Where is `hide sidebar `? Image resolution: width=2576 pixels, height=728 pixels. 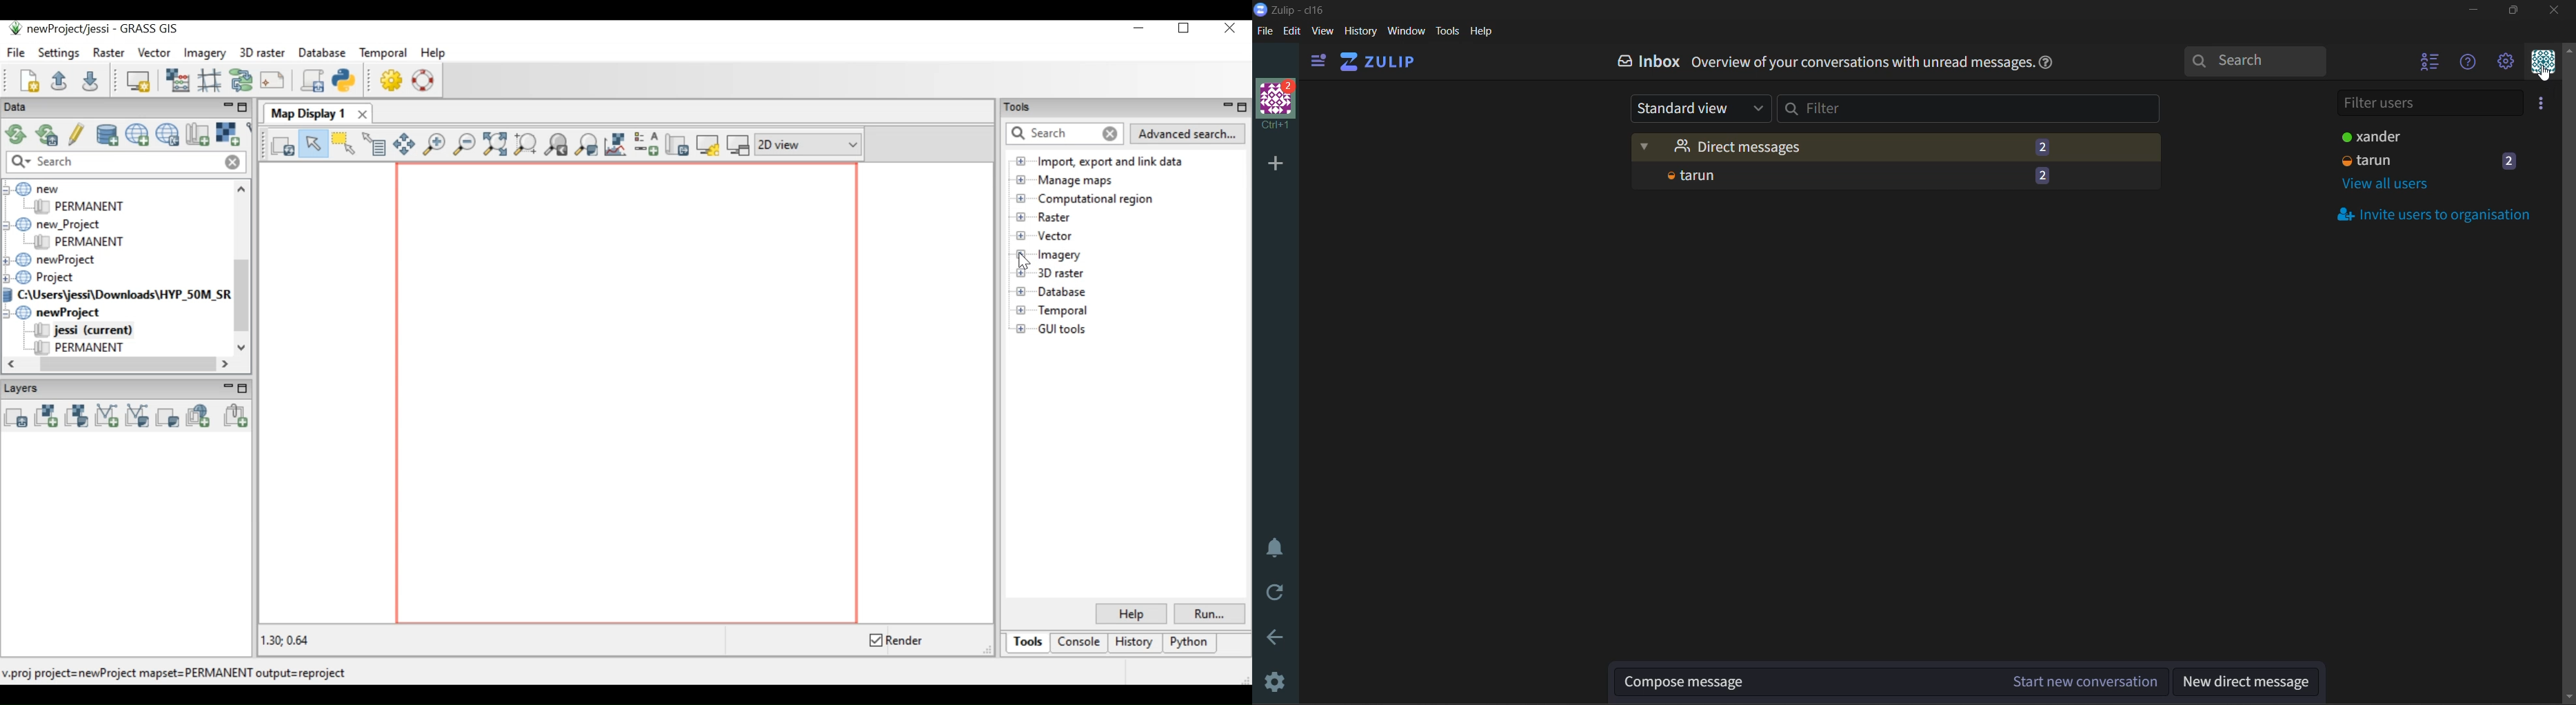
hide sidebar  is located at coordinates (1315, 62).